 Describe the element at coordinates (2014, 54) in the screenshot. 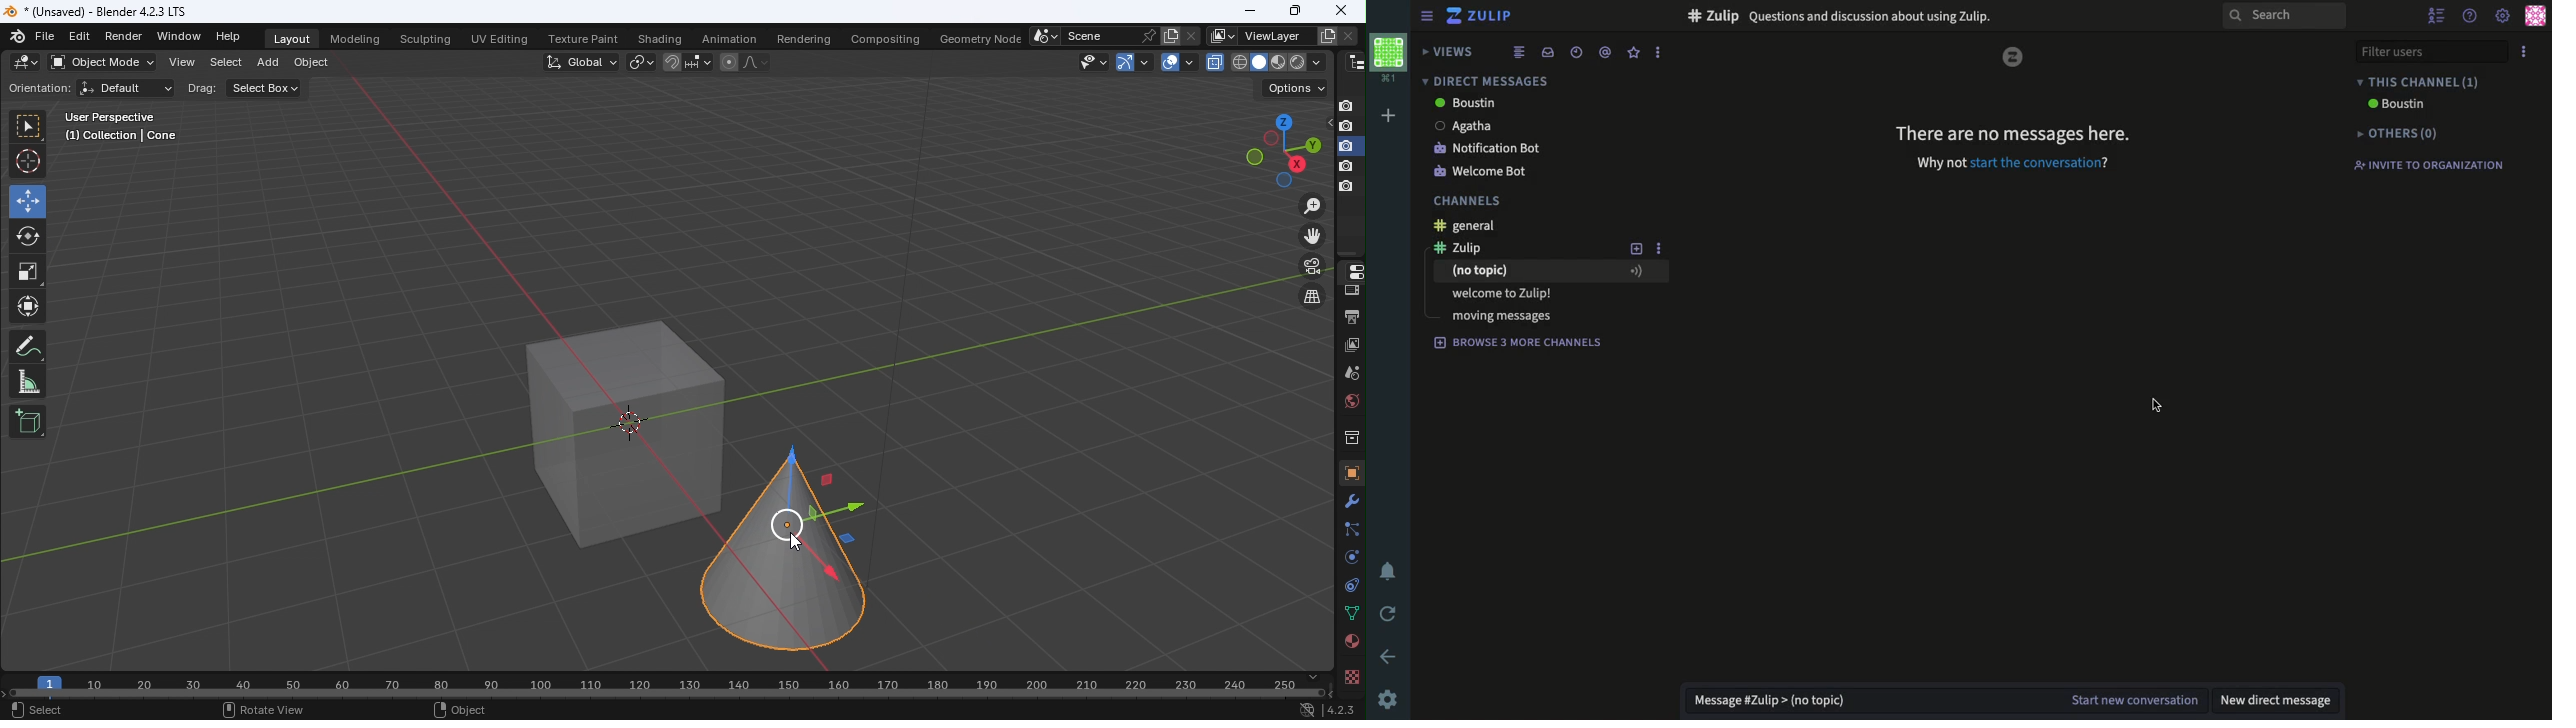

I see `zulip` at that location.